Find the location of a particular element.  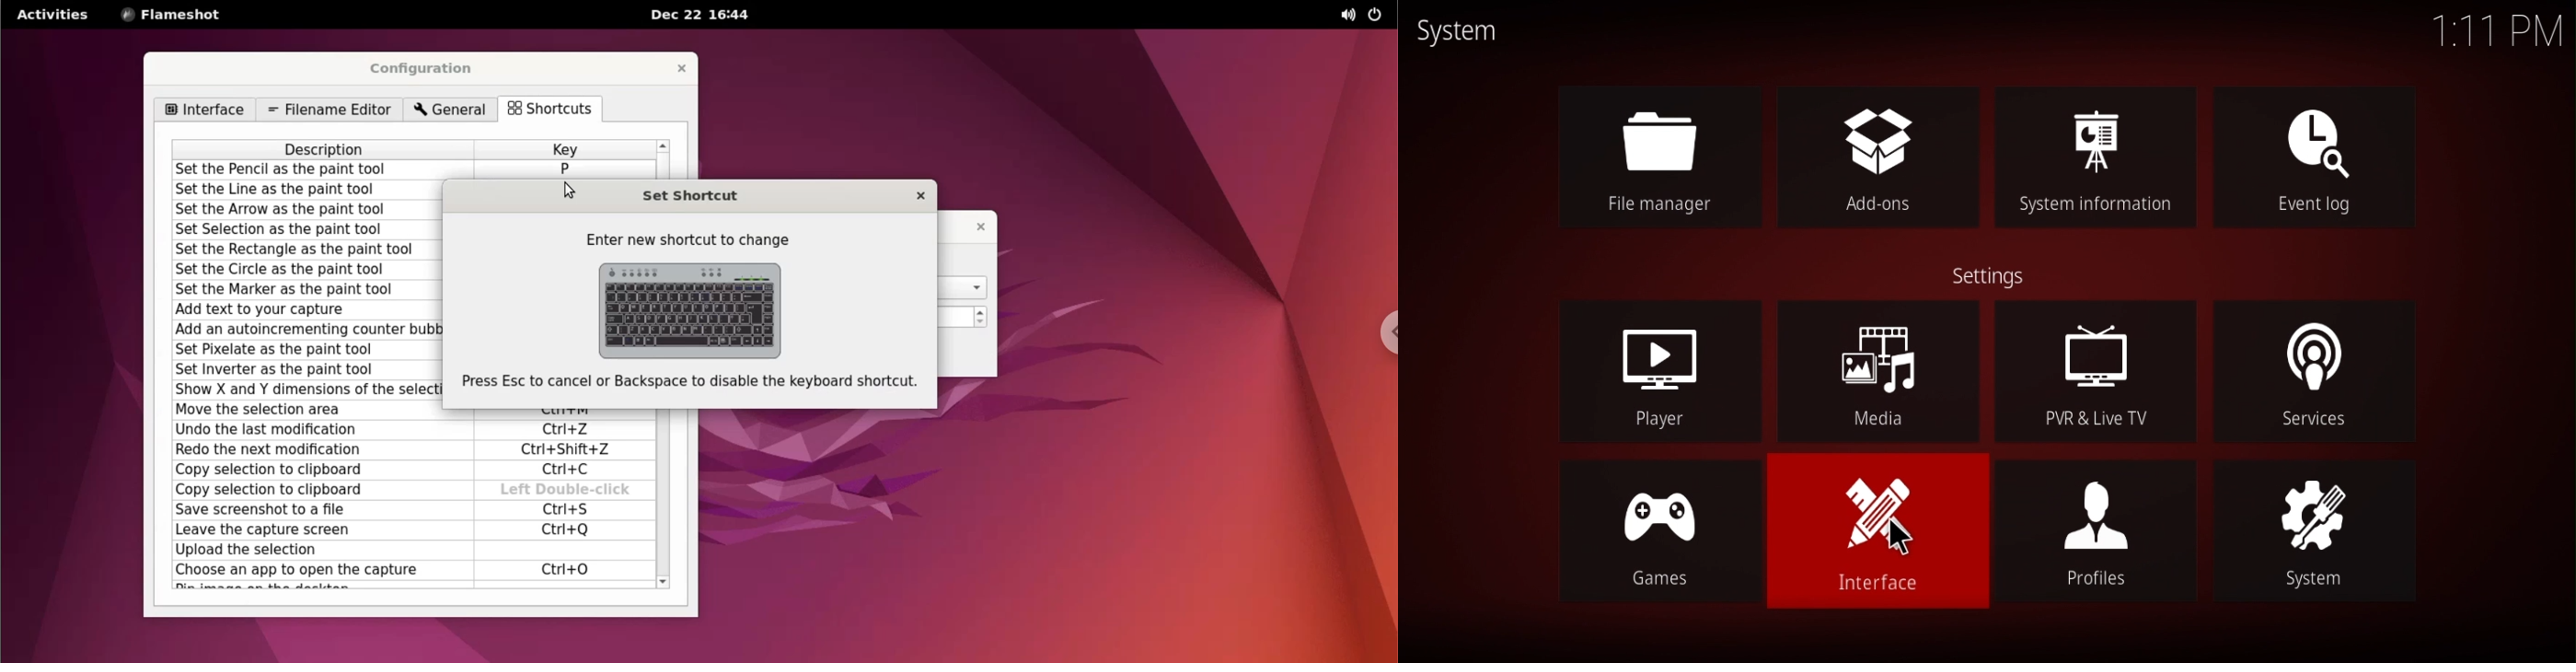

file manager is located at coordinates (1662, 156).